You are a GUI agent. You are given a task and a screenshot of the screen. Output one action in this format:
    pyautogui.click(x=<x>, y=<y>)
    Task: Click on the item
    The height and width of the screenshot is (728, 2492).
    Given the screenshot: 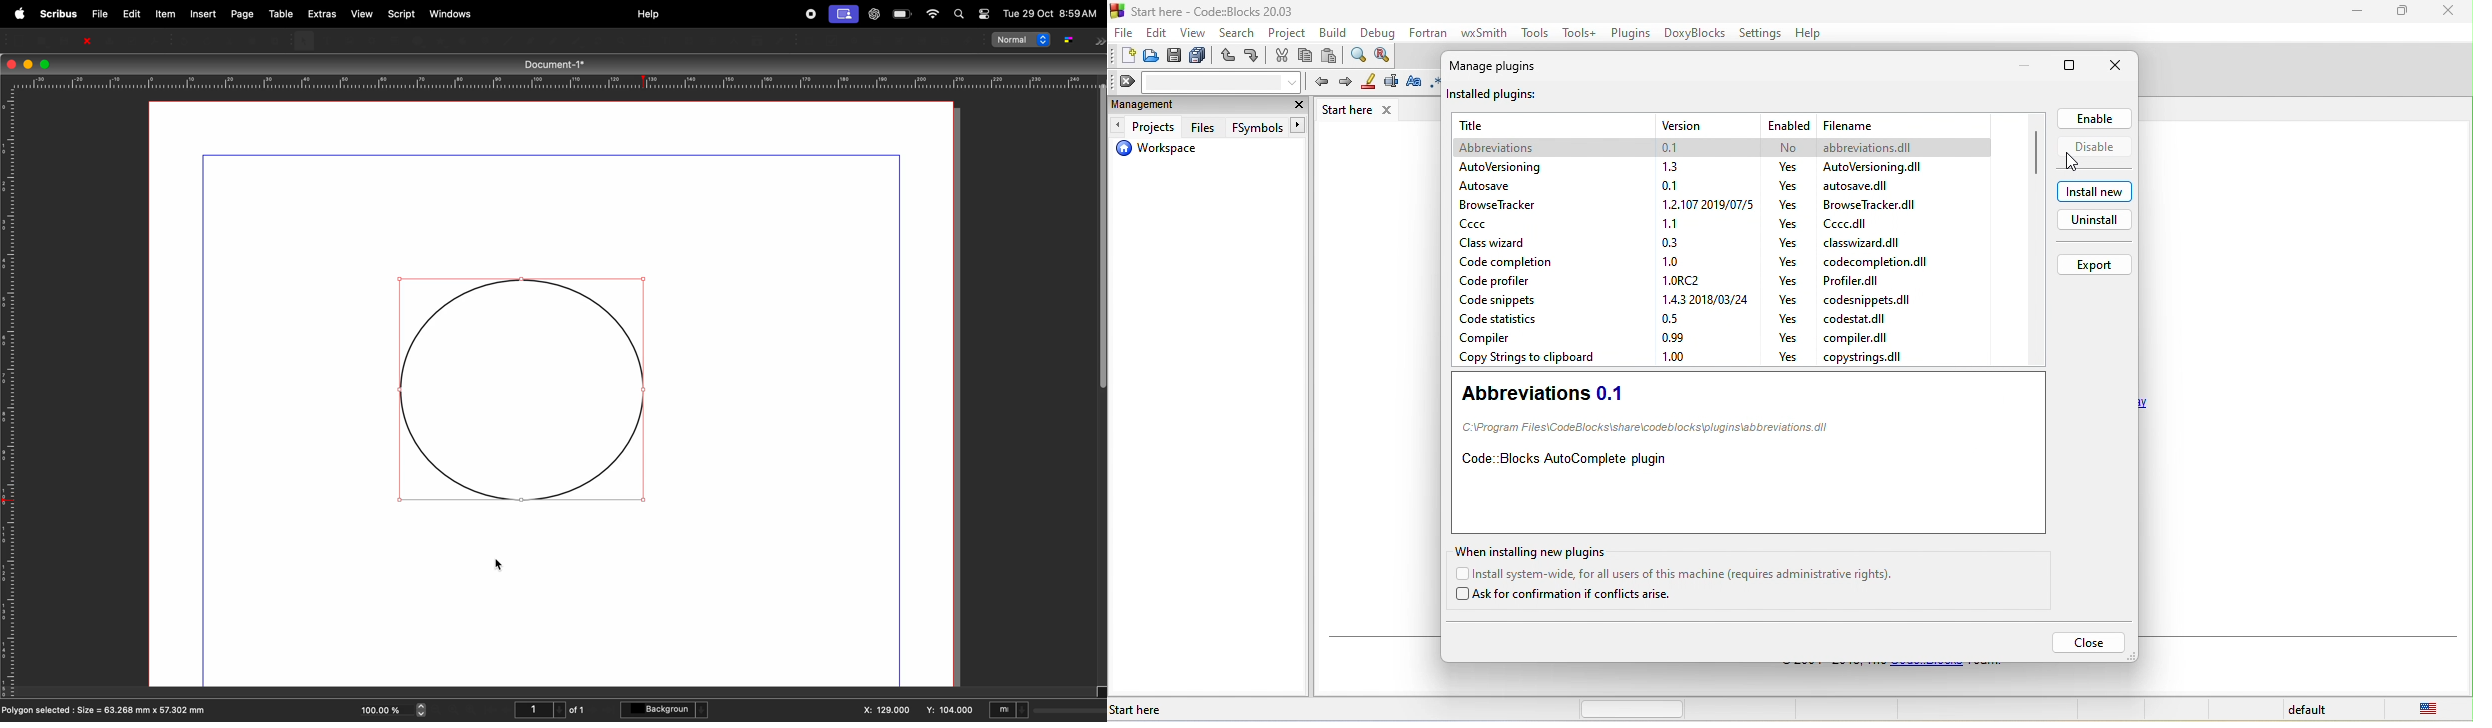 What is the action you would take?
    pyautogui.click(x=166, y=14)
    